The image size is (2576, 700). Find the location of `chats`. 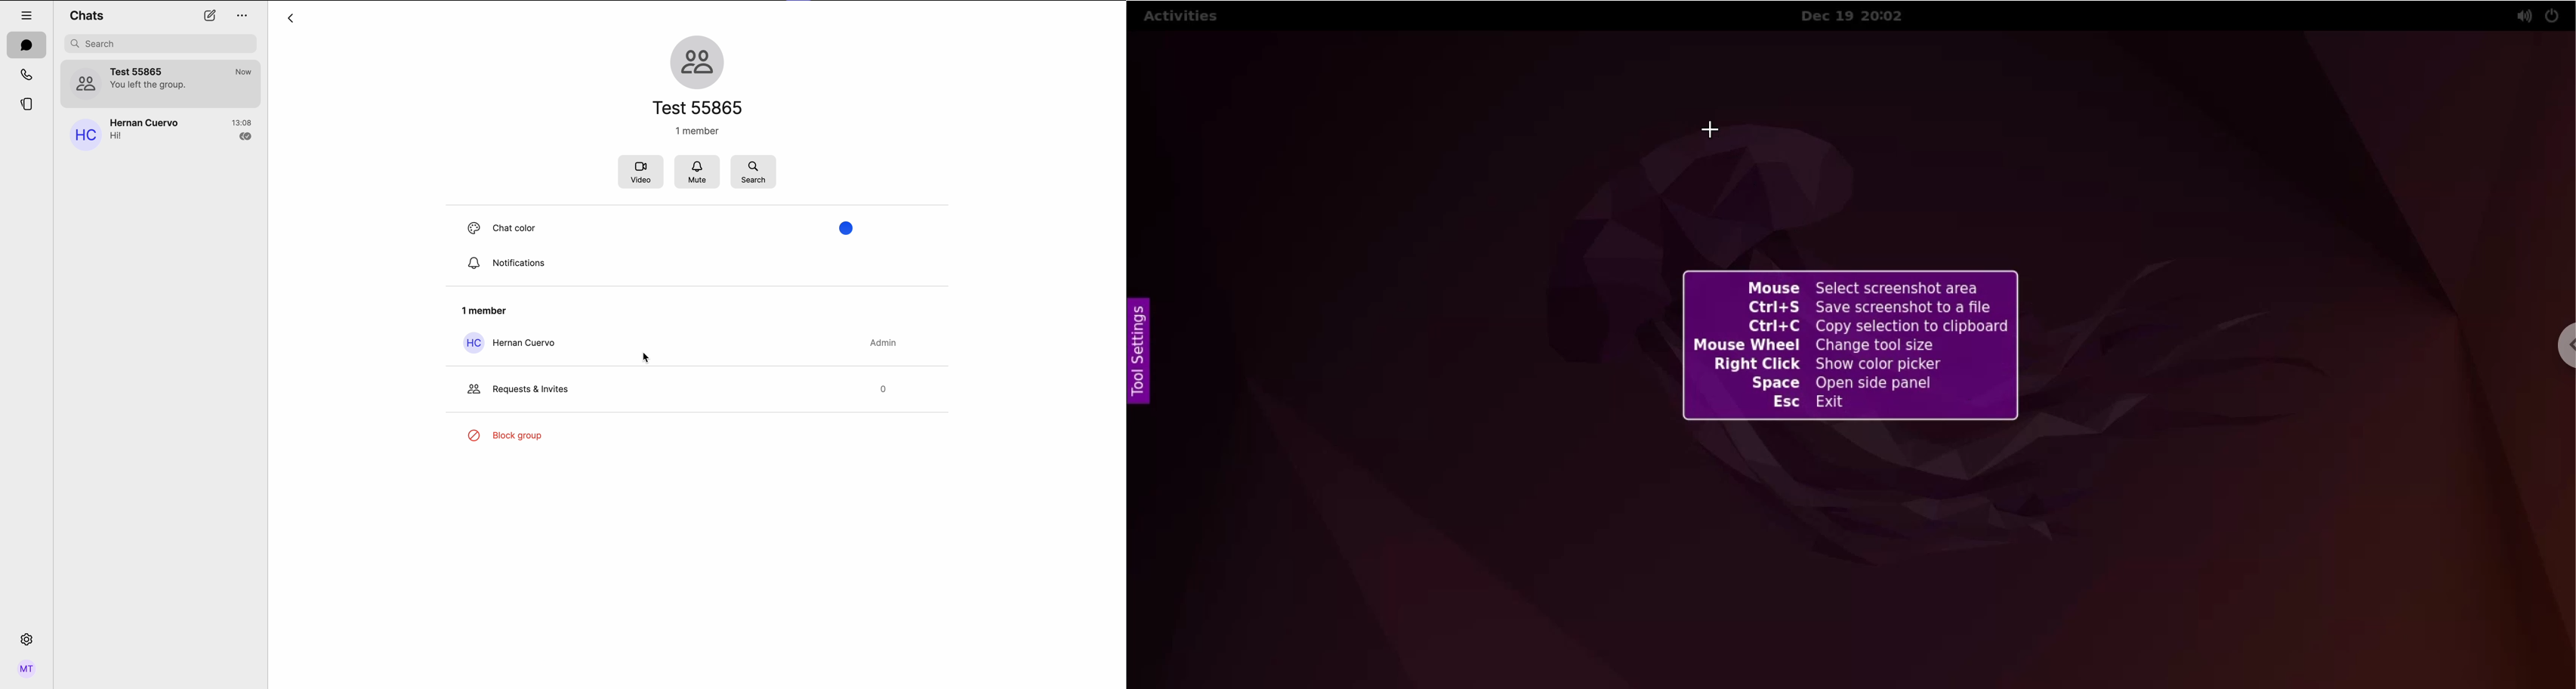

chats is located at coordinates (87, 15).